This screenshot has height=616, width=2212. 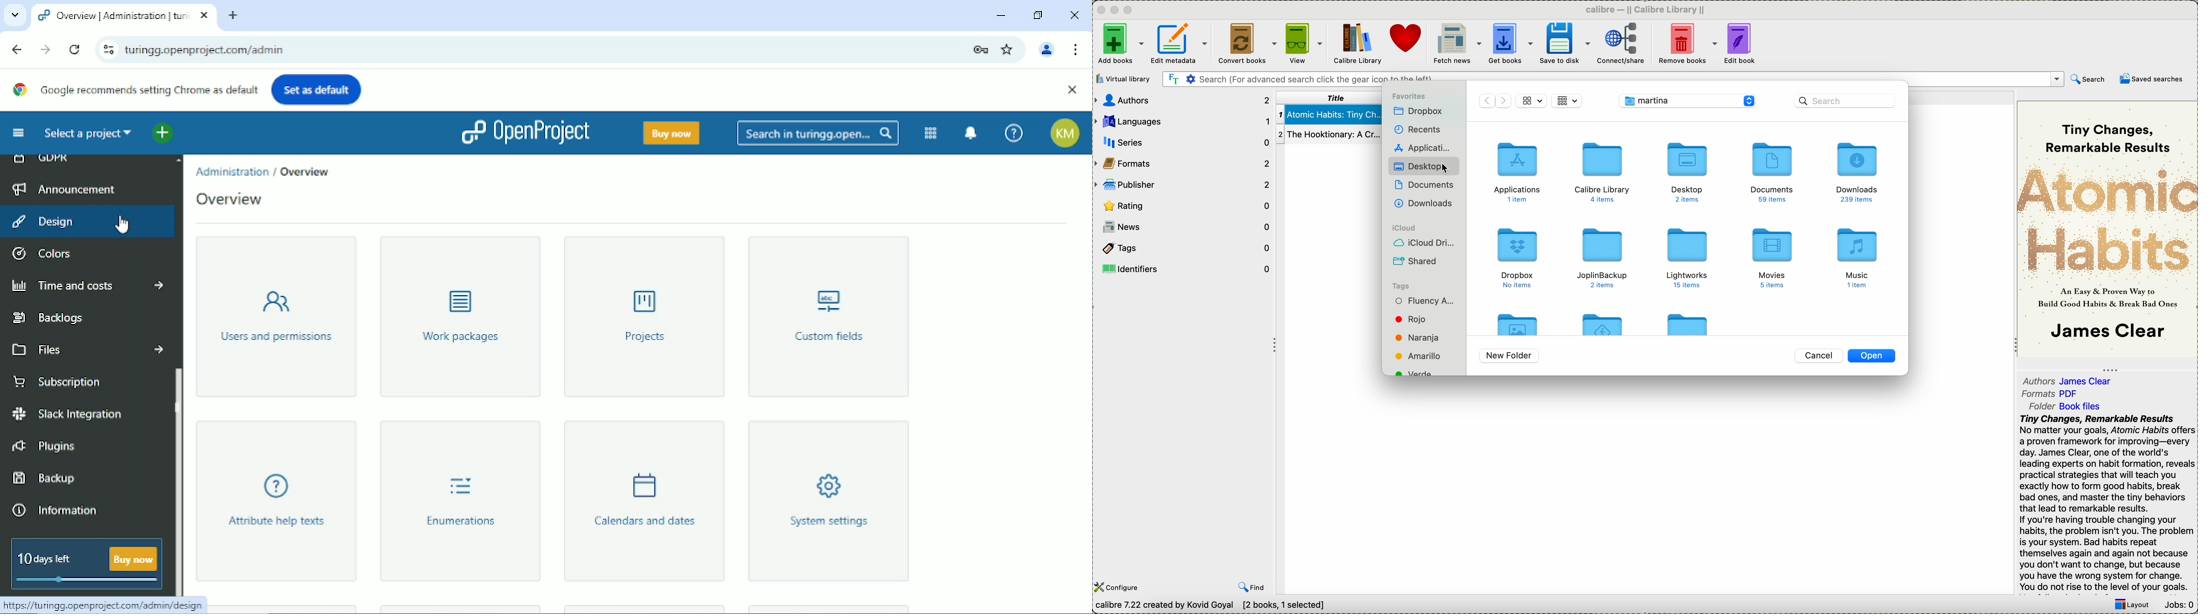 What do you see at coordinates (2071, 381) in the screenshot?
I see `authors` at bounding box center [2071, 381].